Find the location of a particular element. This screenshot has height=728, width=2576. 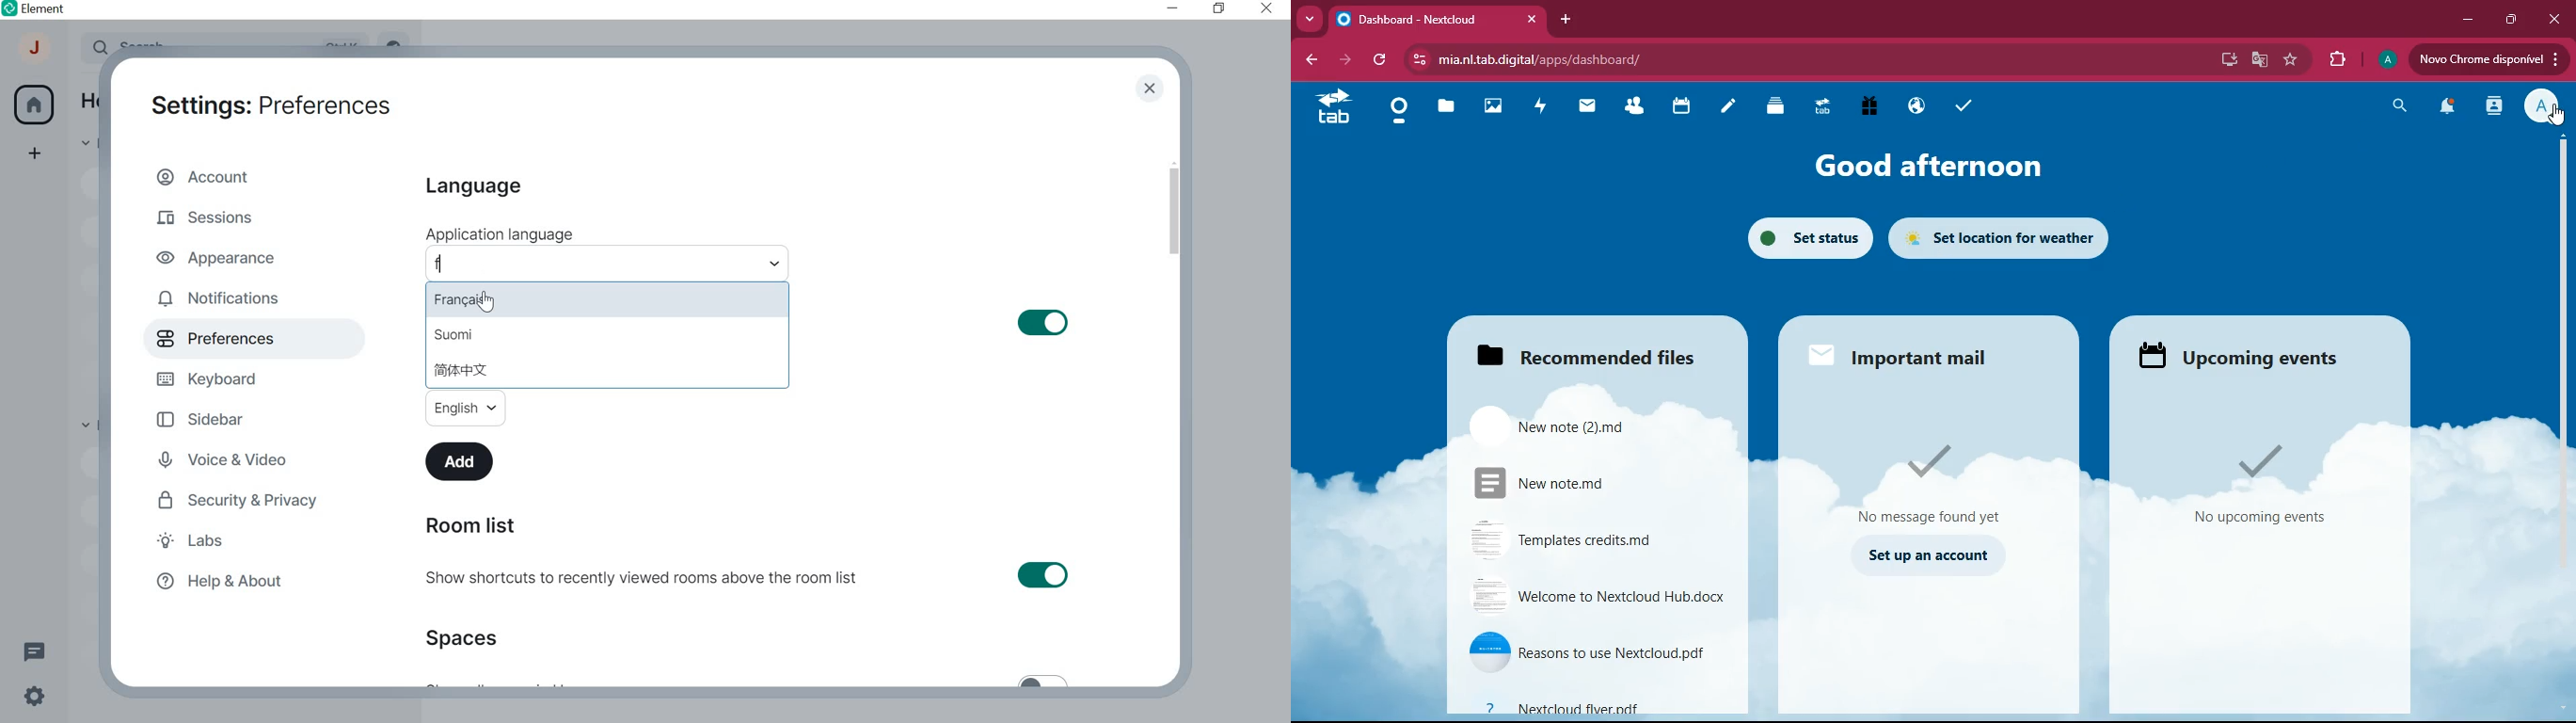

SIDEBAR is located at coordinates (211, 418).